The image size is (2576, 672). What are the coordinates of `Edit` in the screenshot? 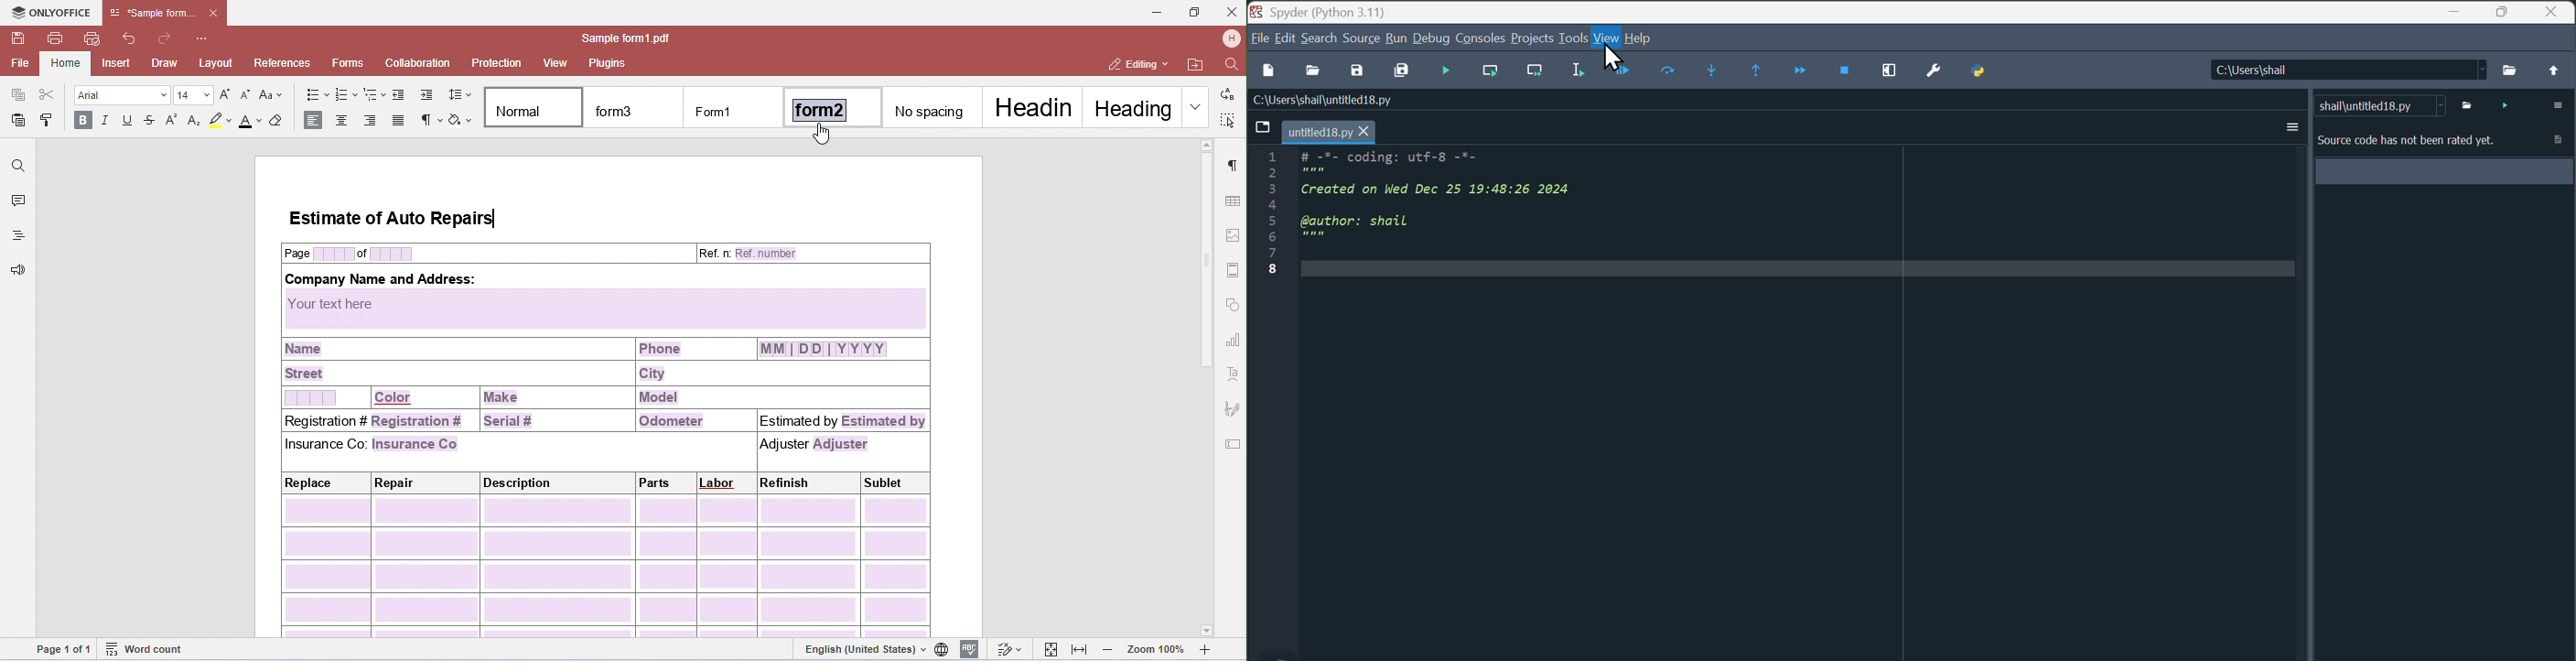 It's located at (1286, 39).